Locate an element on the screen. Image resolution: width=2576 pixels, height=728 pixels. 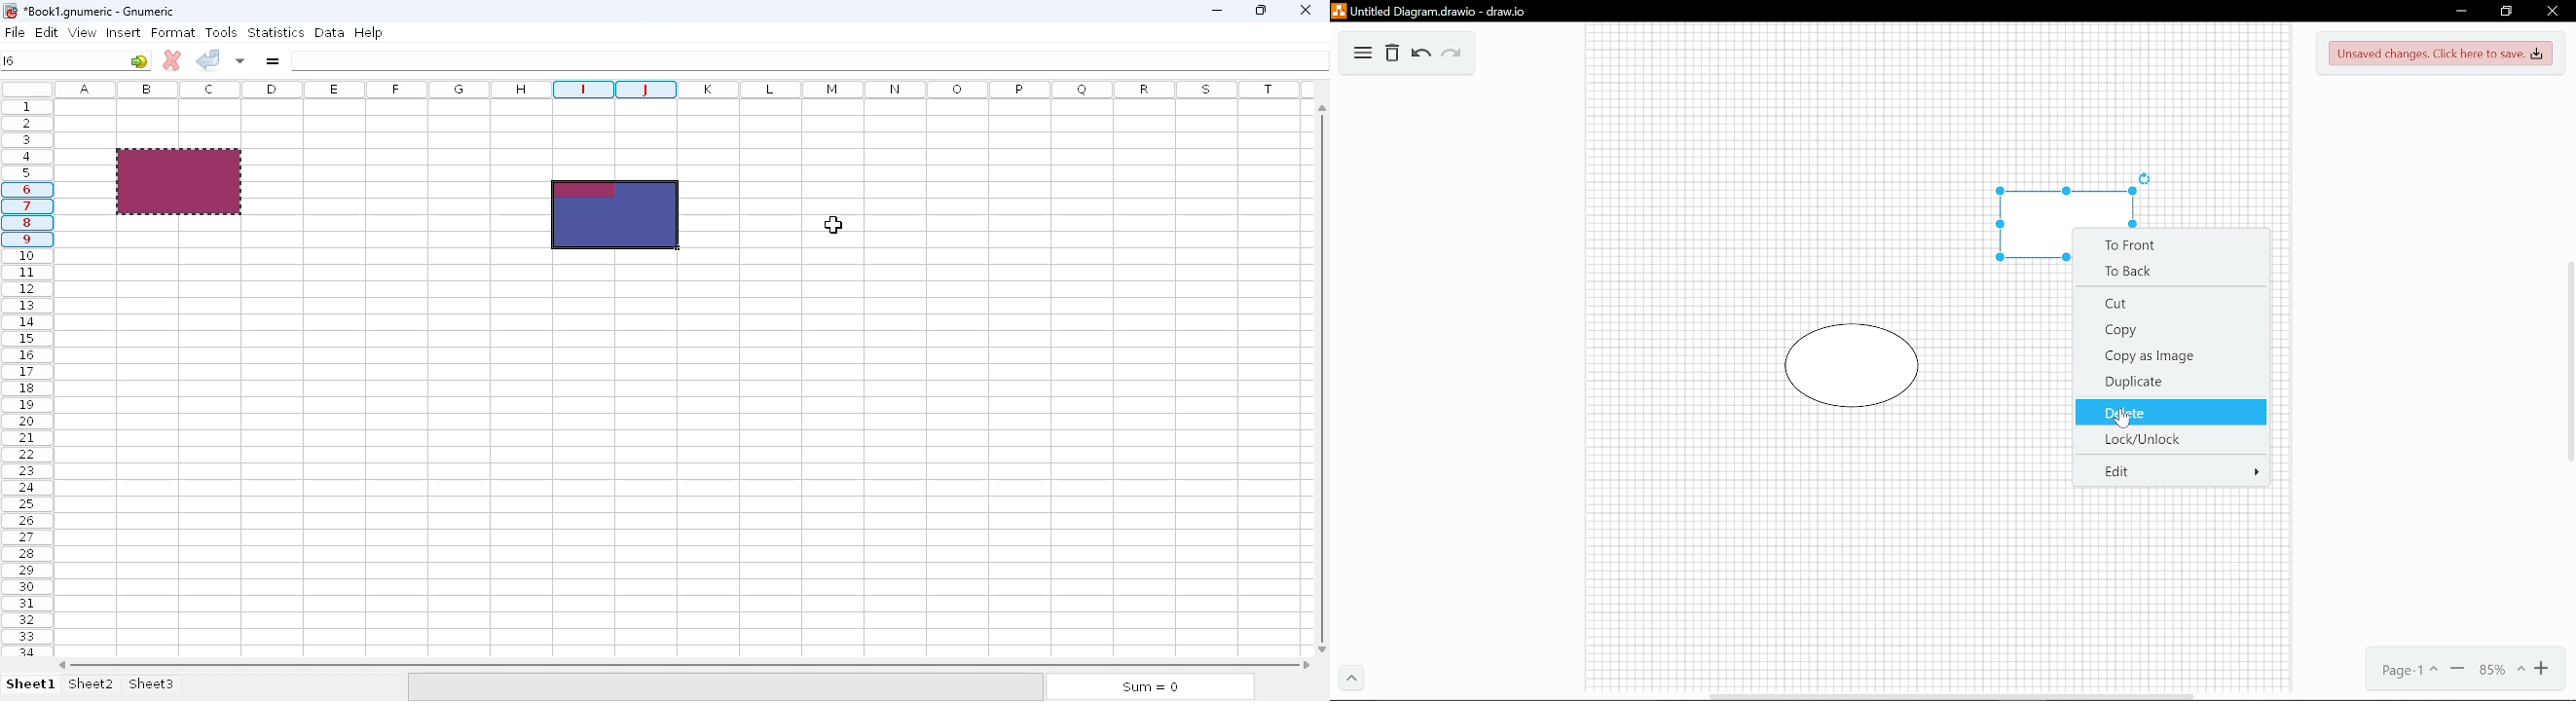
data is located at coordinates (329, 32).